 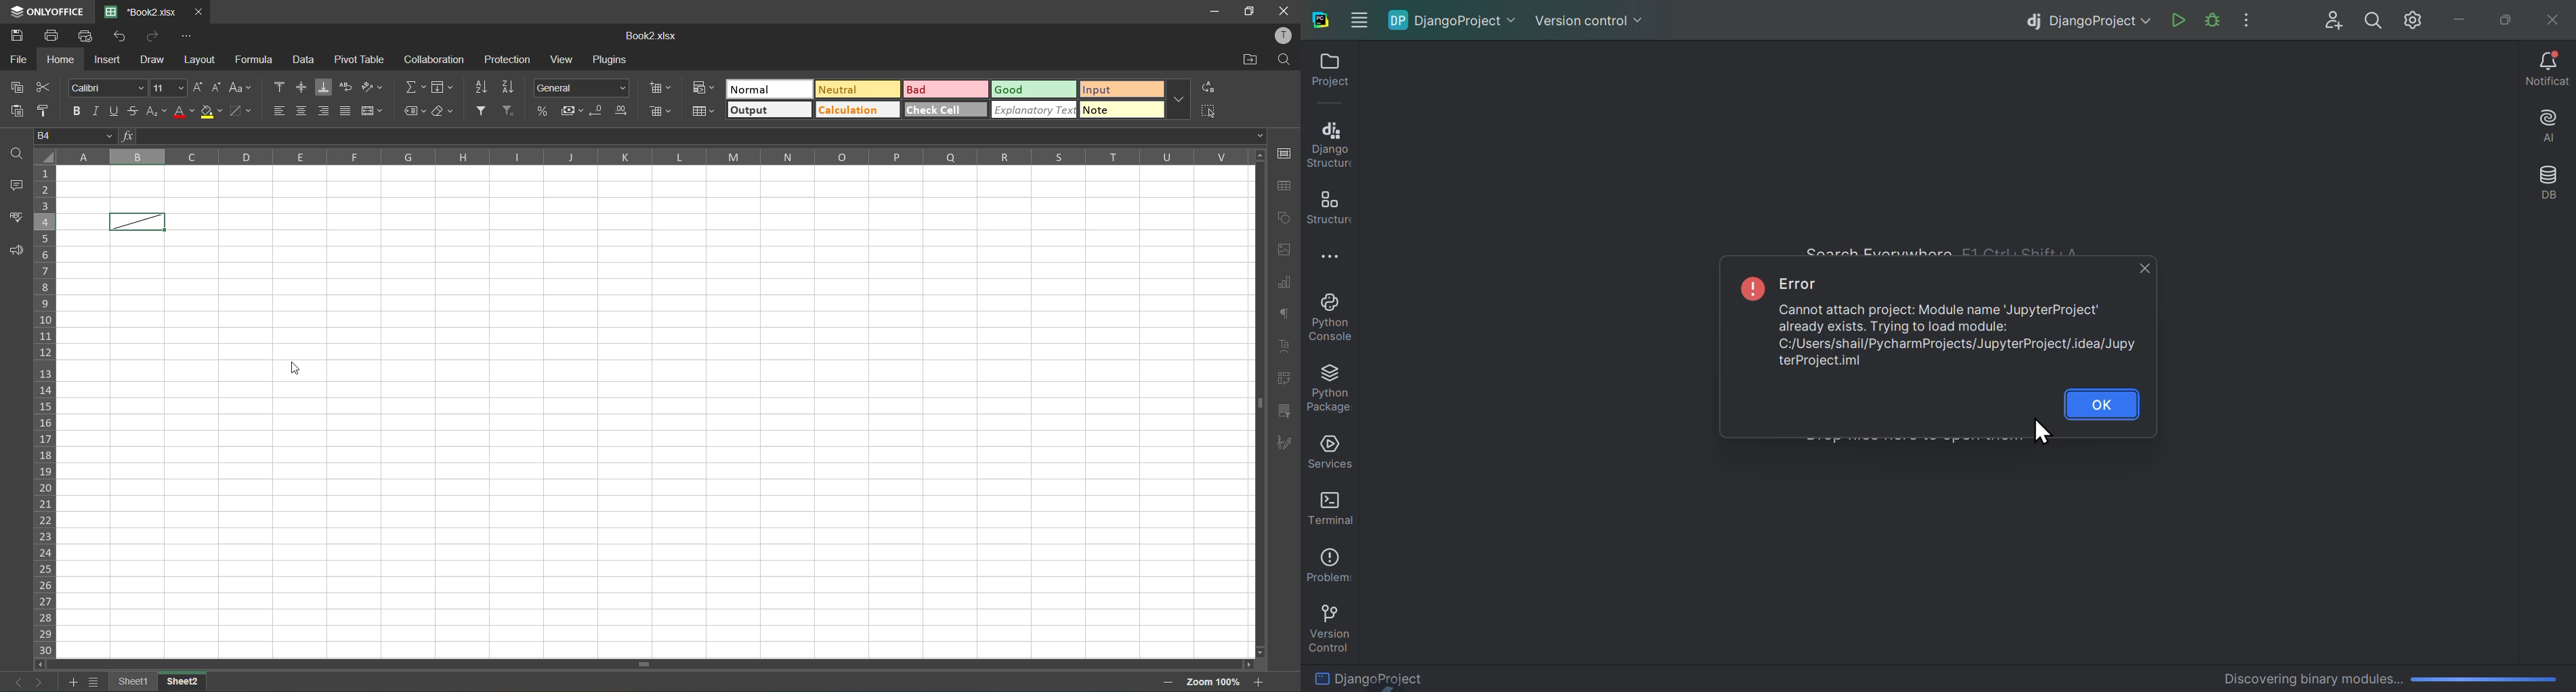 I want to click on increase decimal, so click(x=622, y=112).